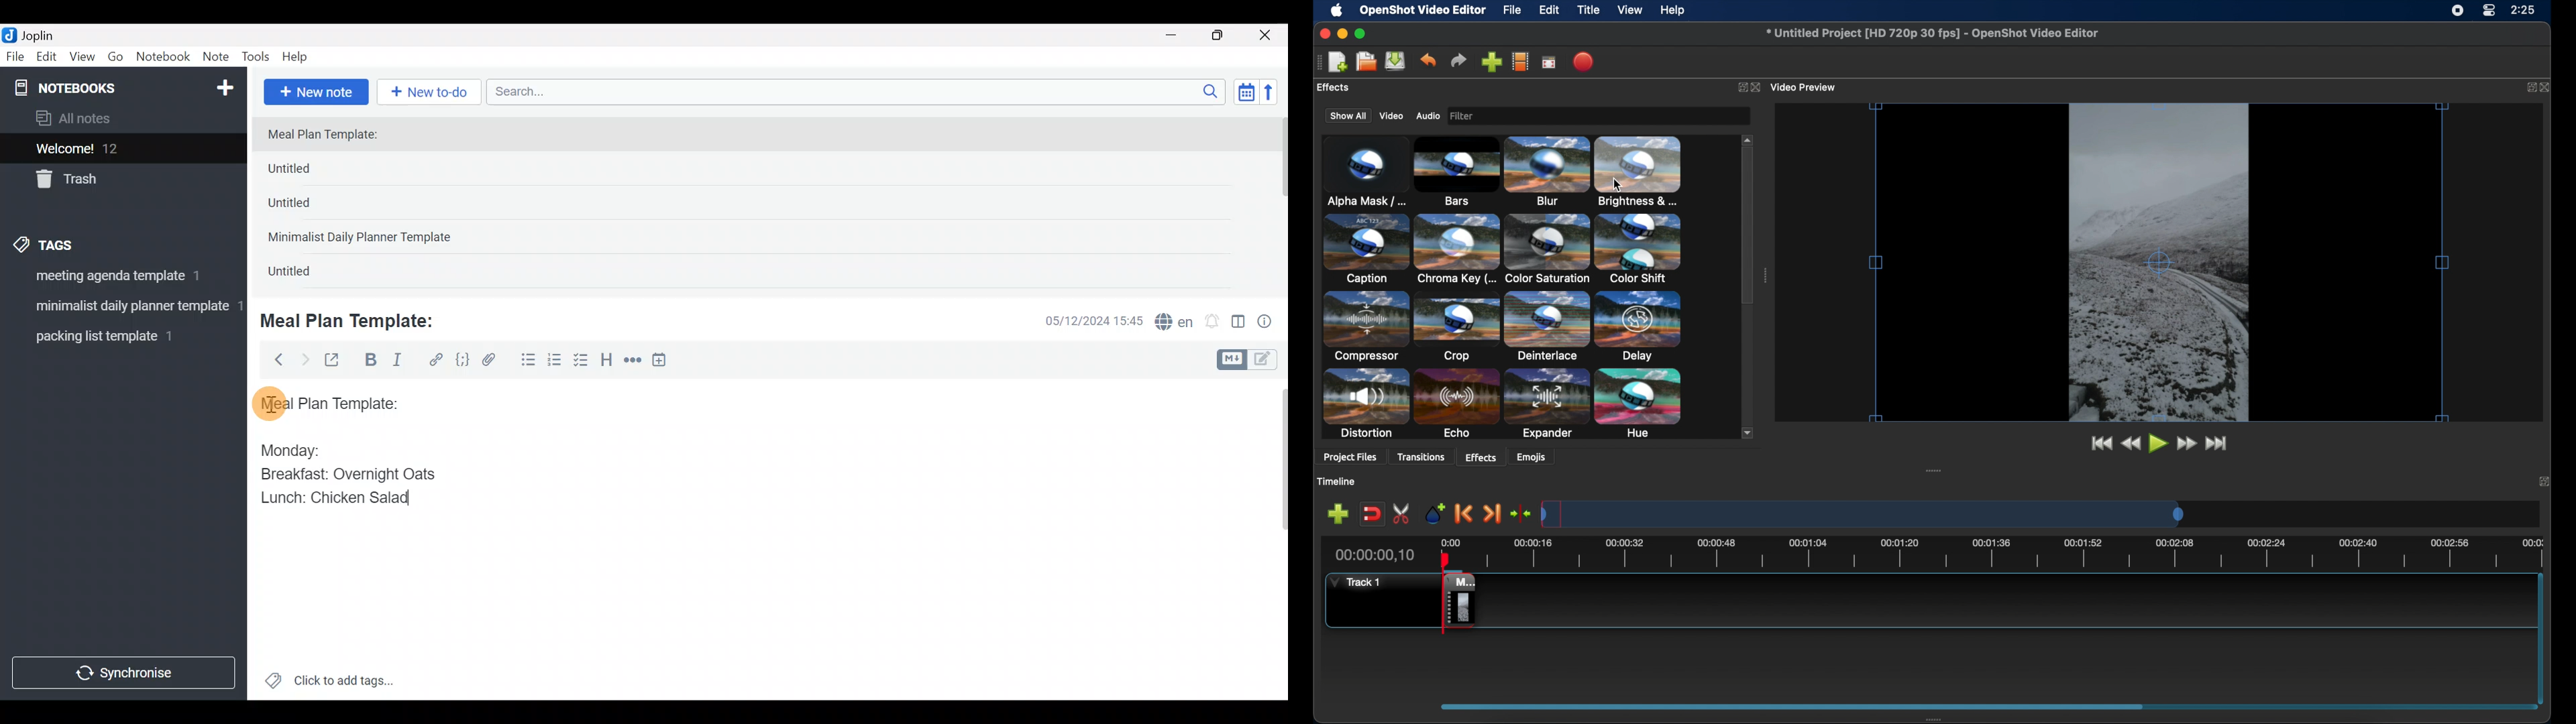 The width and height of the screenshot is (2576, 728). Describe the element at coordinates (256, 58) in the screenshot. I see `Tools` at that location.